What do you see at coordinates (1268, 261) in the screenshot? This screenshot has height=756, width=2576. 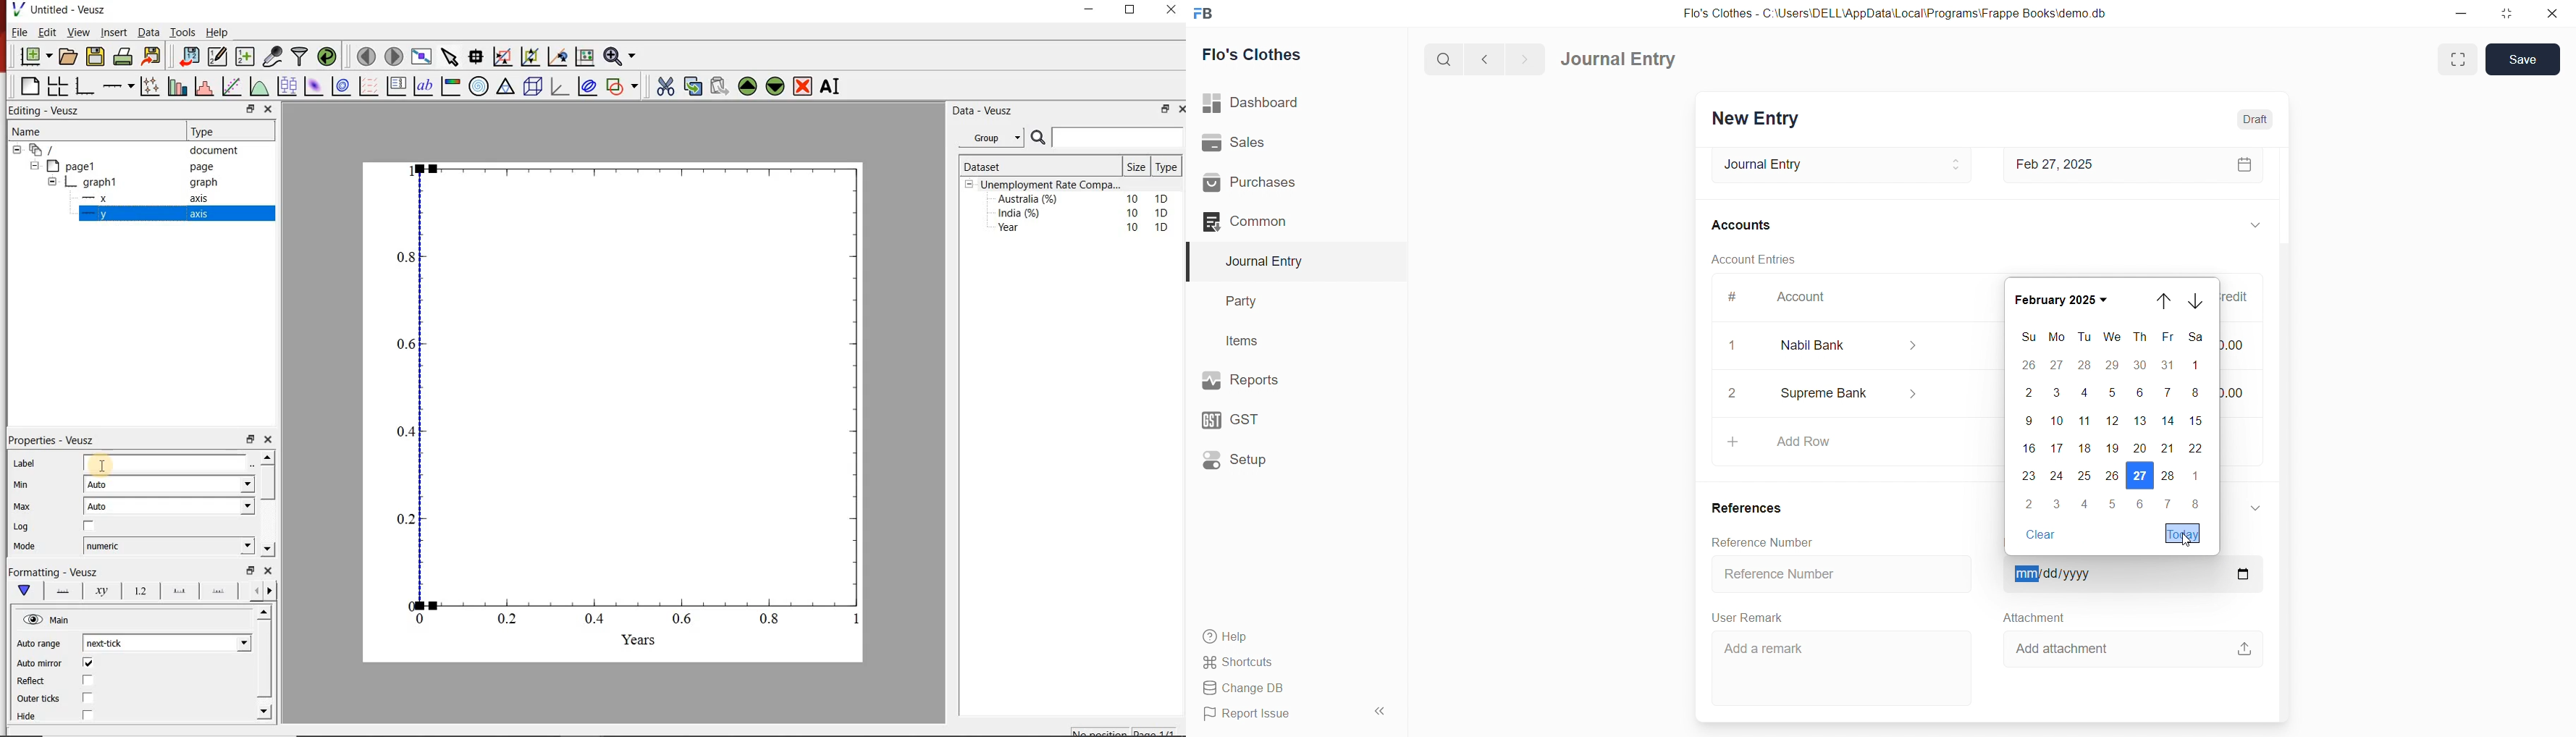 I see `Journal Entry` at bounding box center [1268, 261].